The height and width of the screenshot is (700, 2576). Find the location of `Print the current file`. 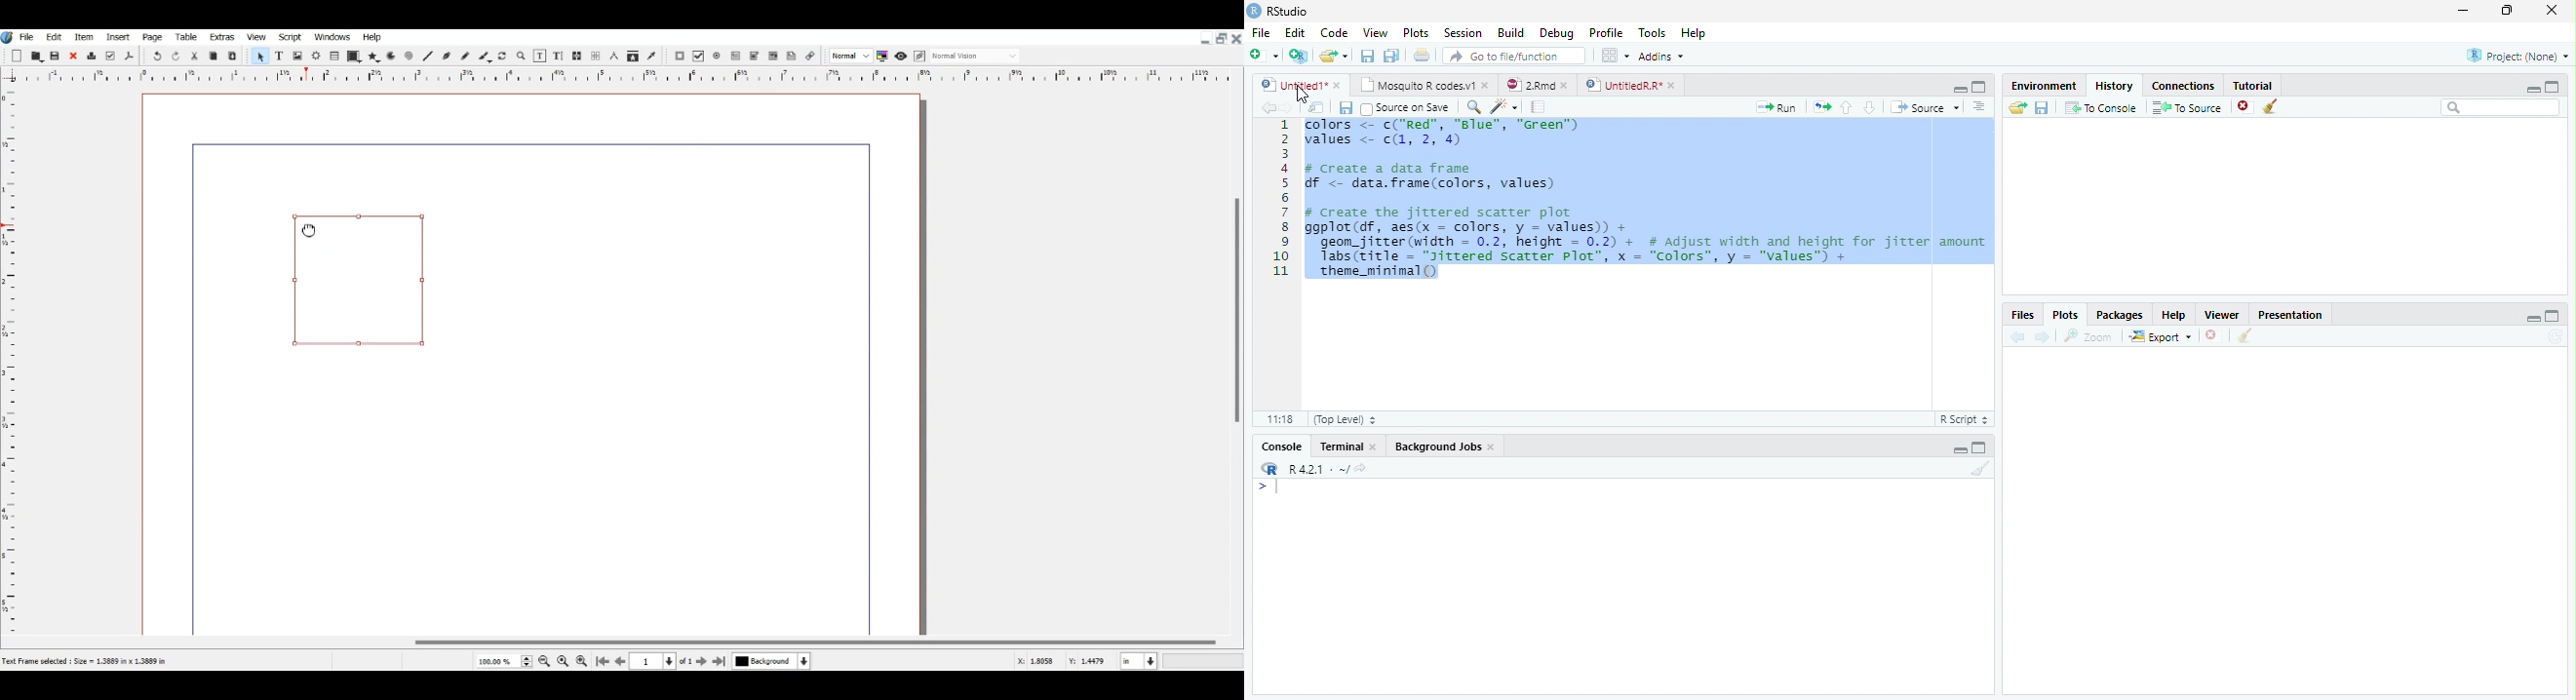

Print the current file is located at coordinates (1423, 55).